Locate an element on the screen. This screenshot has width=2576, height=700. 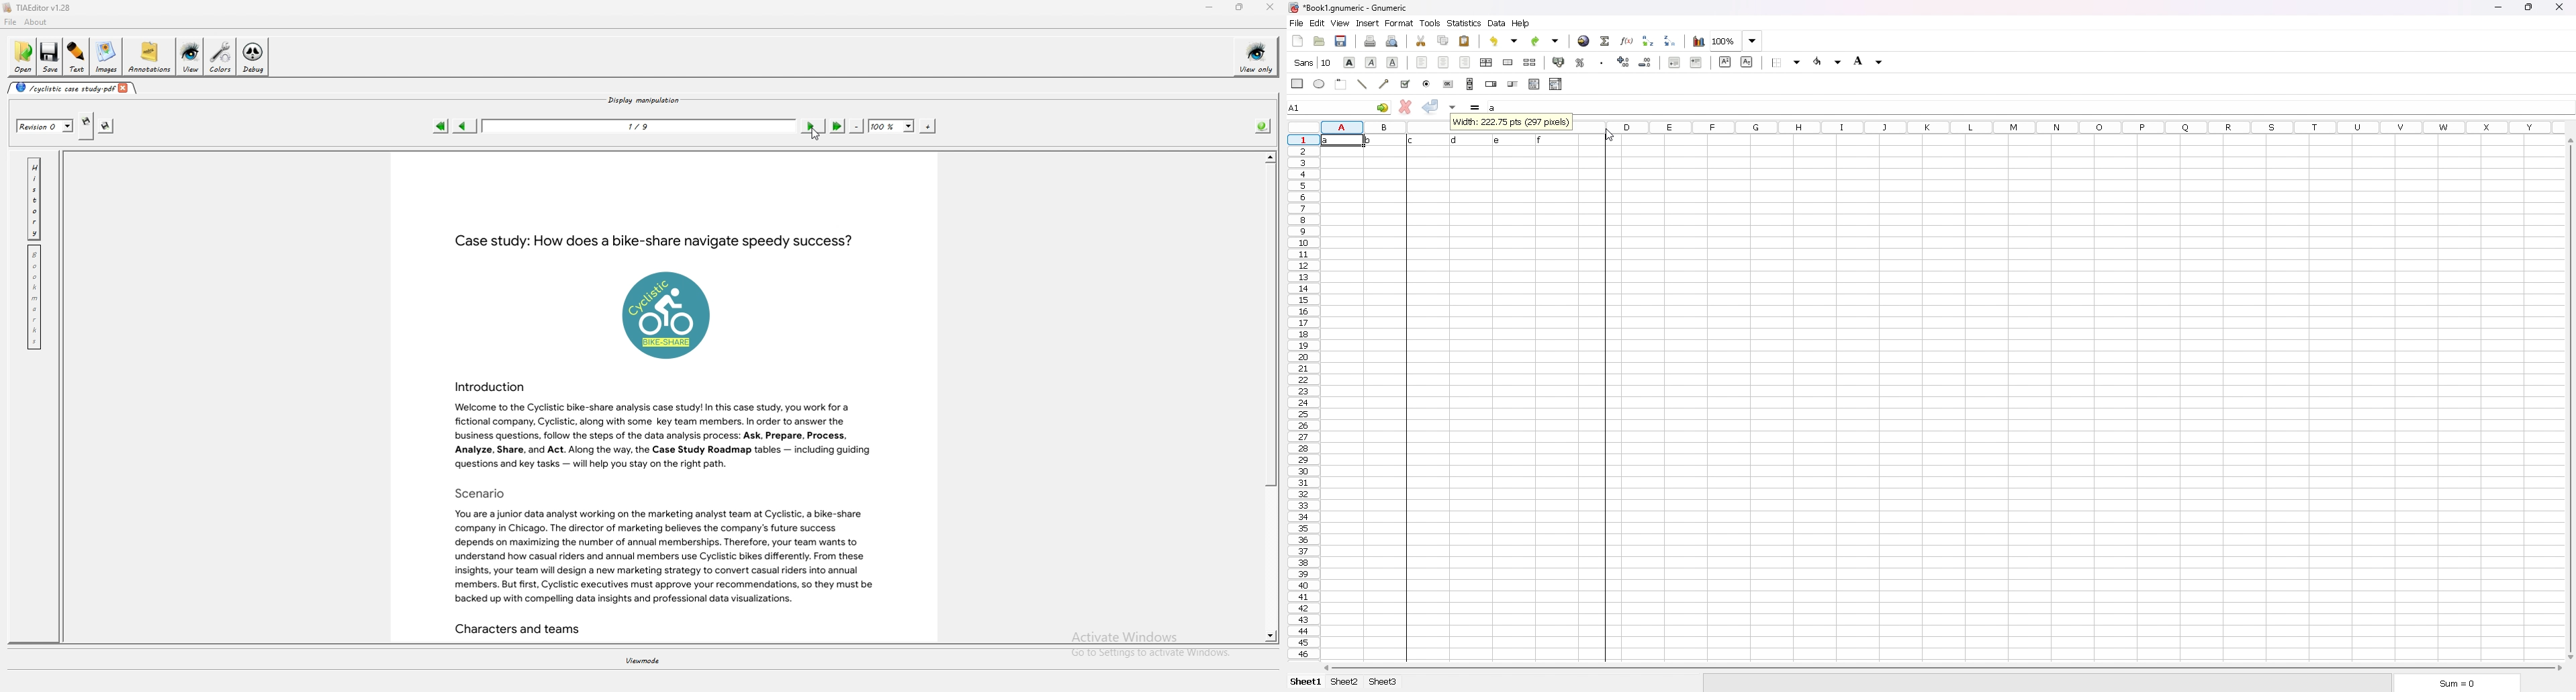
hyperlink is located at coordinates (1583, 41).